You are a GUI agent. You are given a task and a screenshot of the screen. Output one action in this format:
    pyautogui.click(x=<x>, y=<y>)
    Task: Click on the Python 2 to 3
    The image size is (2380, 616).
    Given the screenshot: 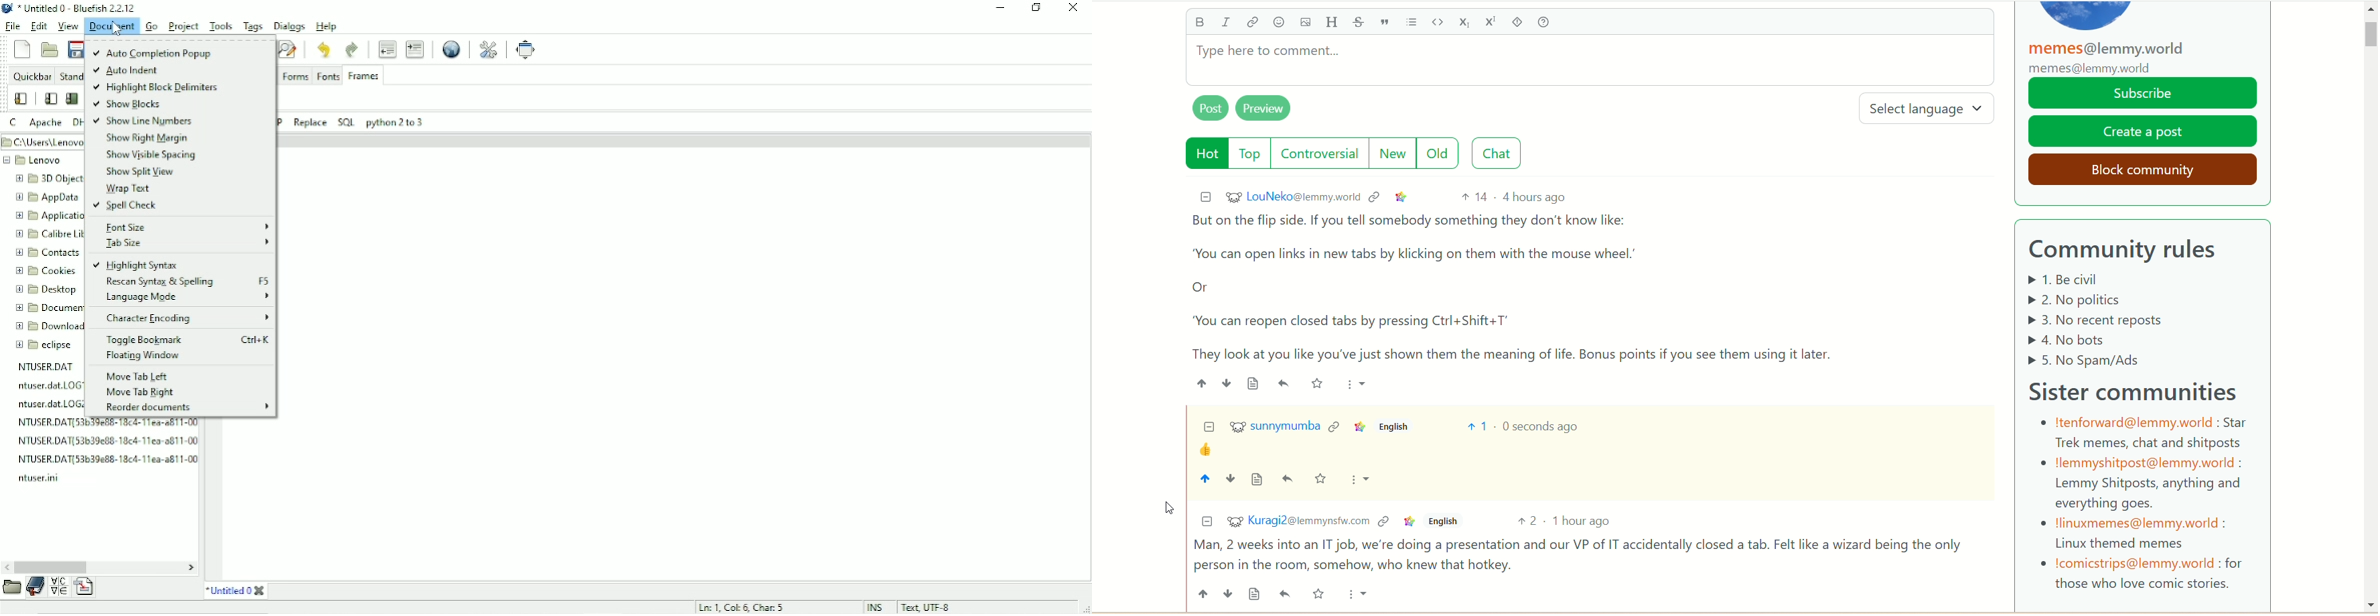 What is the action you would take?
    pyautogui.click(x=395, y=122)
    